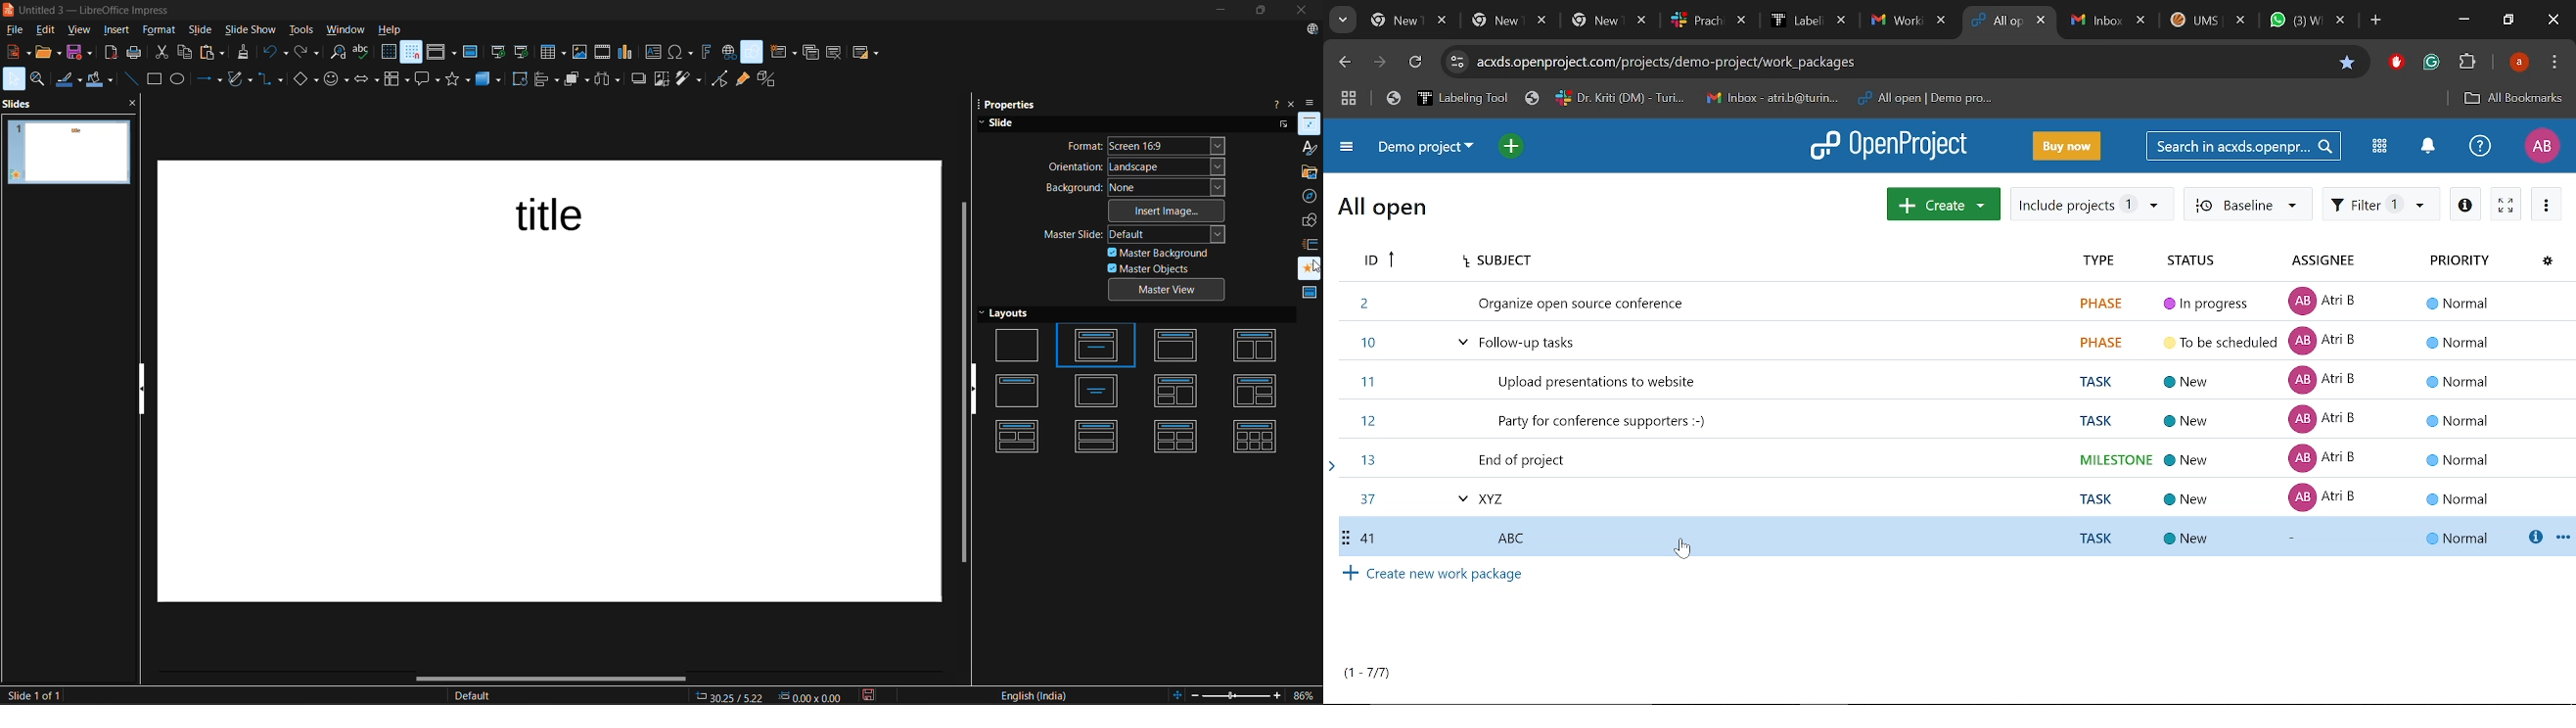  Describe the element at coordinates (161, 53) in the screenshot. I see `cut` at that location.